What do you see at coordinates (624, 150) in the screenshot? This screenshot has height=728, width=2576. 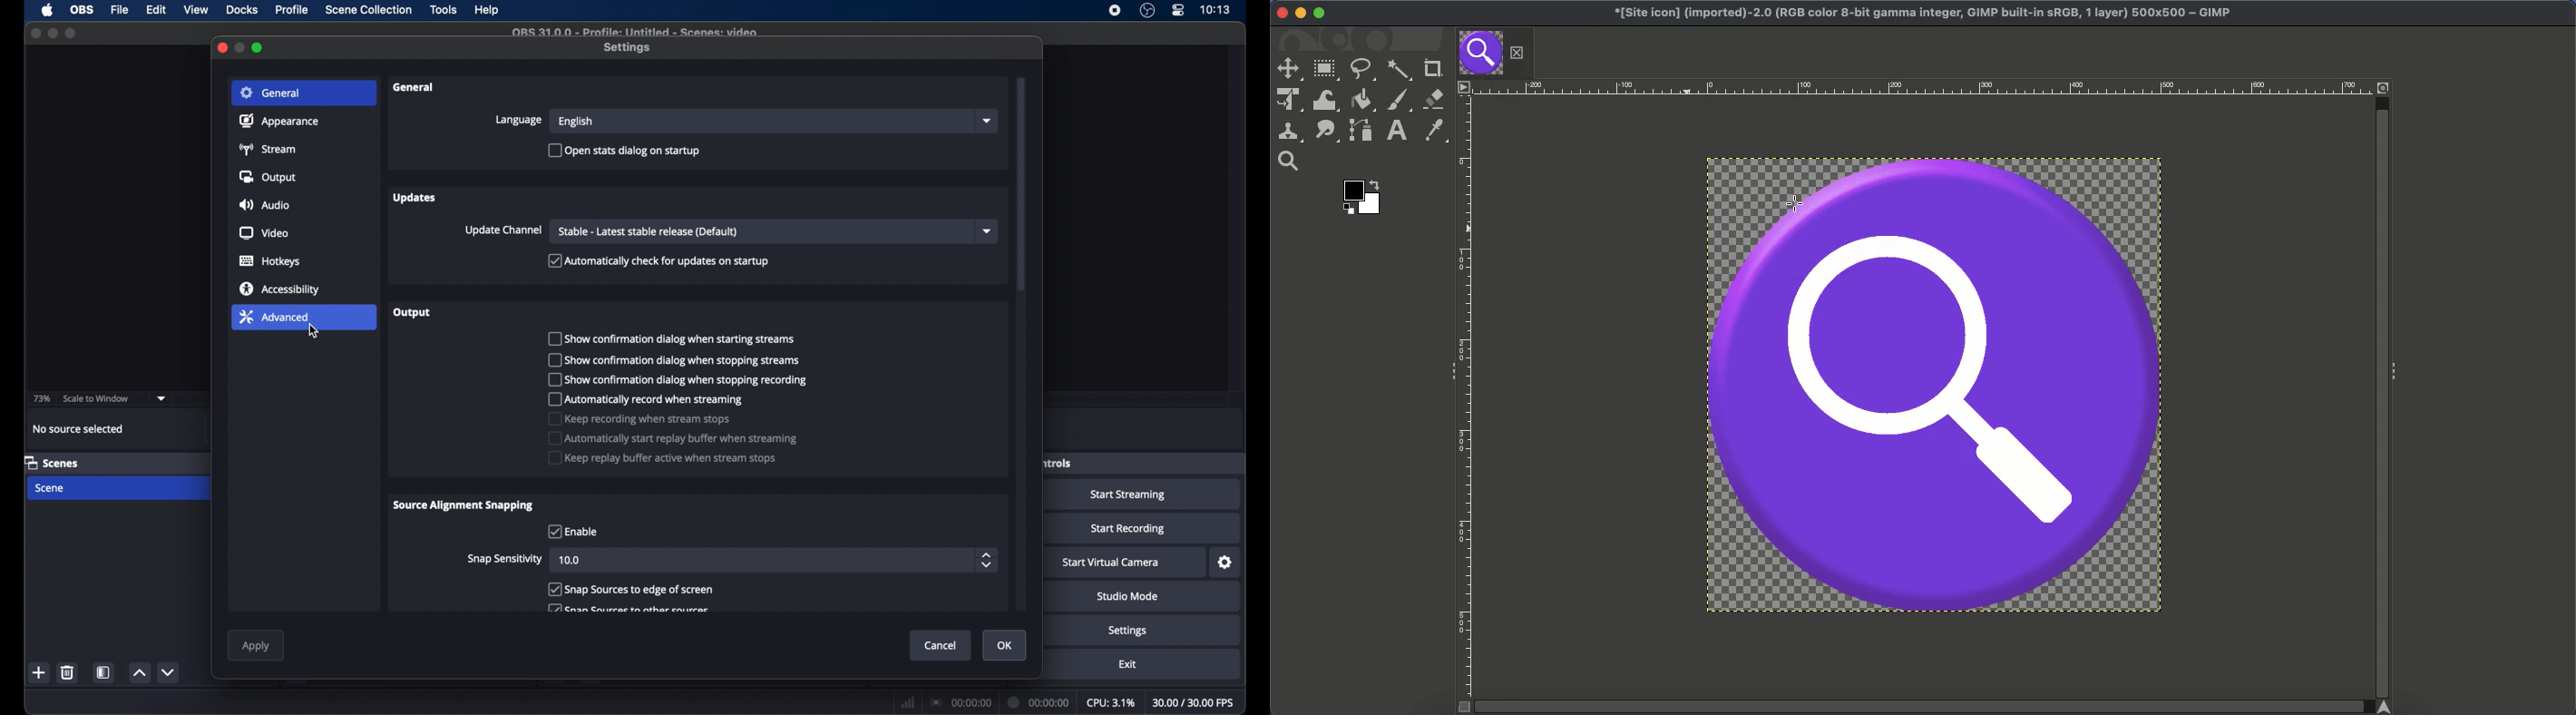 I see `[) Open stats dialog on startup` at bounding box center [624, 150].